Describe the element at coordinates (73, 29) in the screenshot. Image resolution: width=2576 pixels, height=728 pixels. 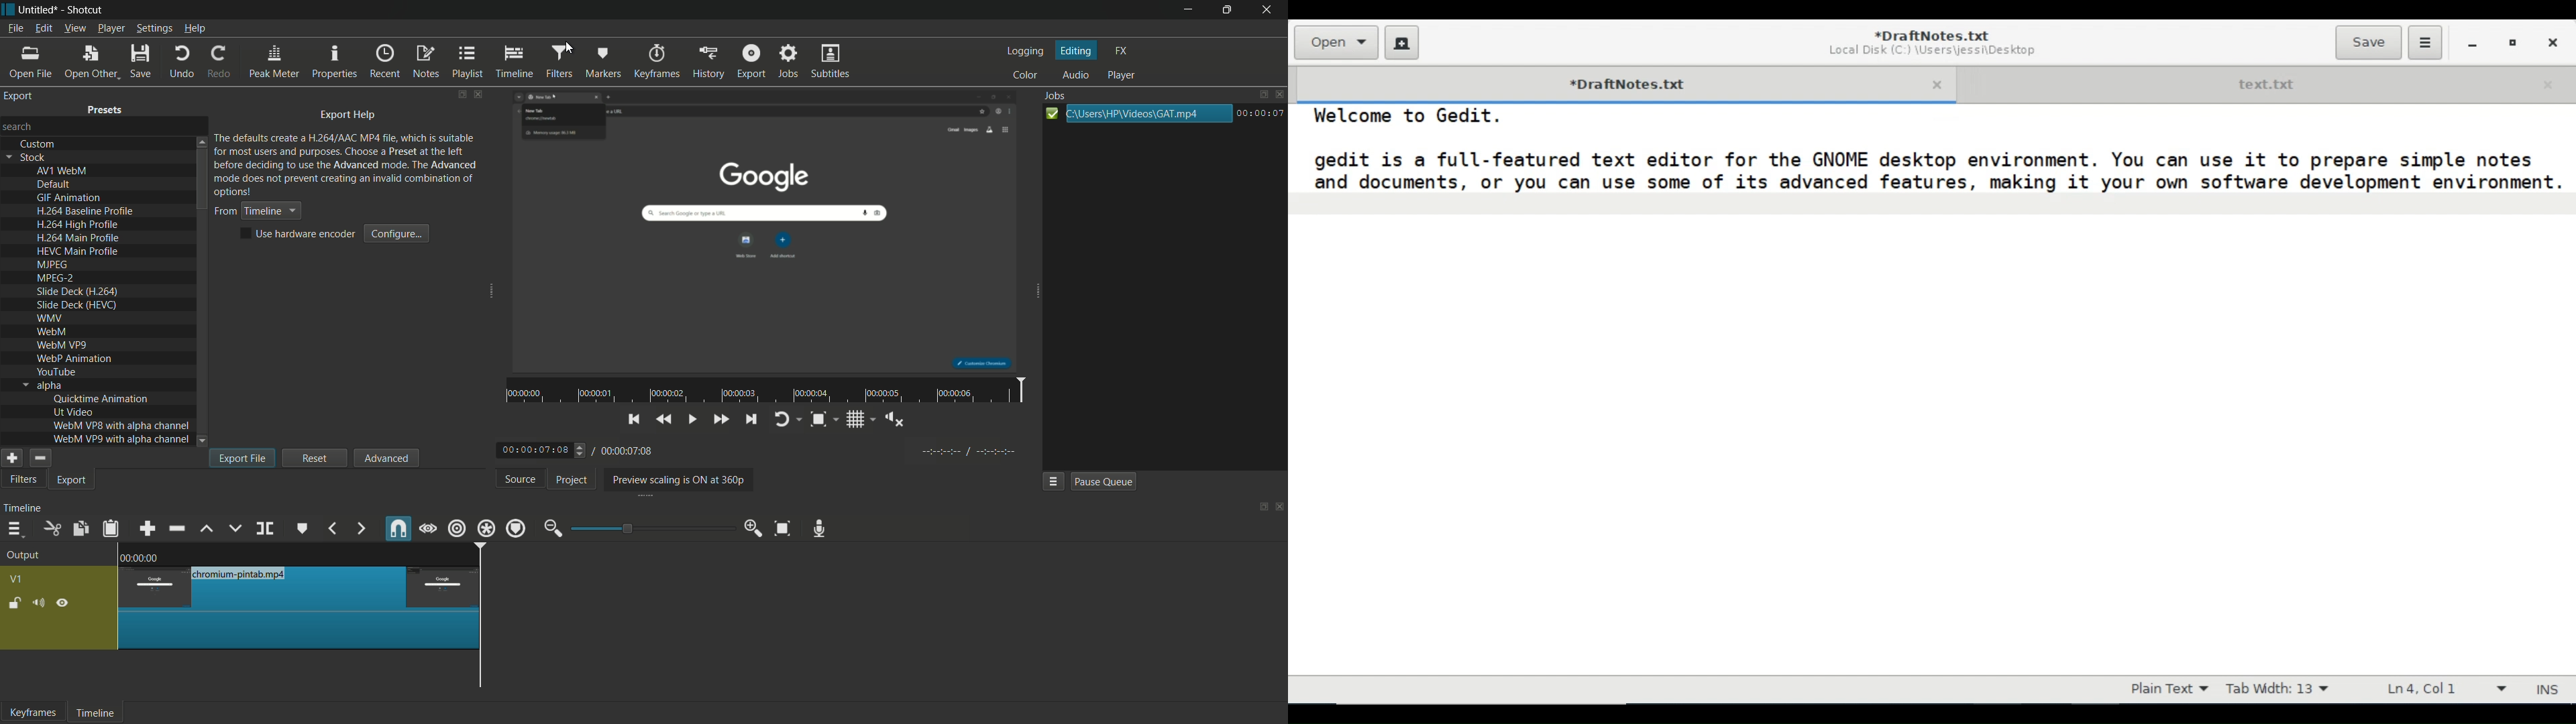
I see `view menu` at that location.